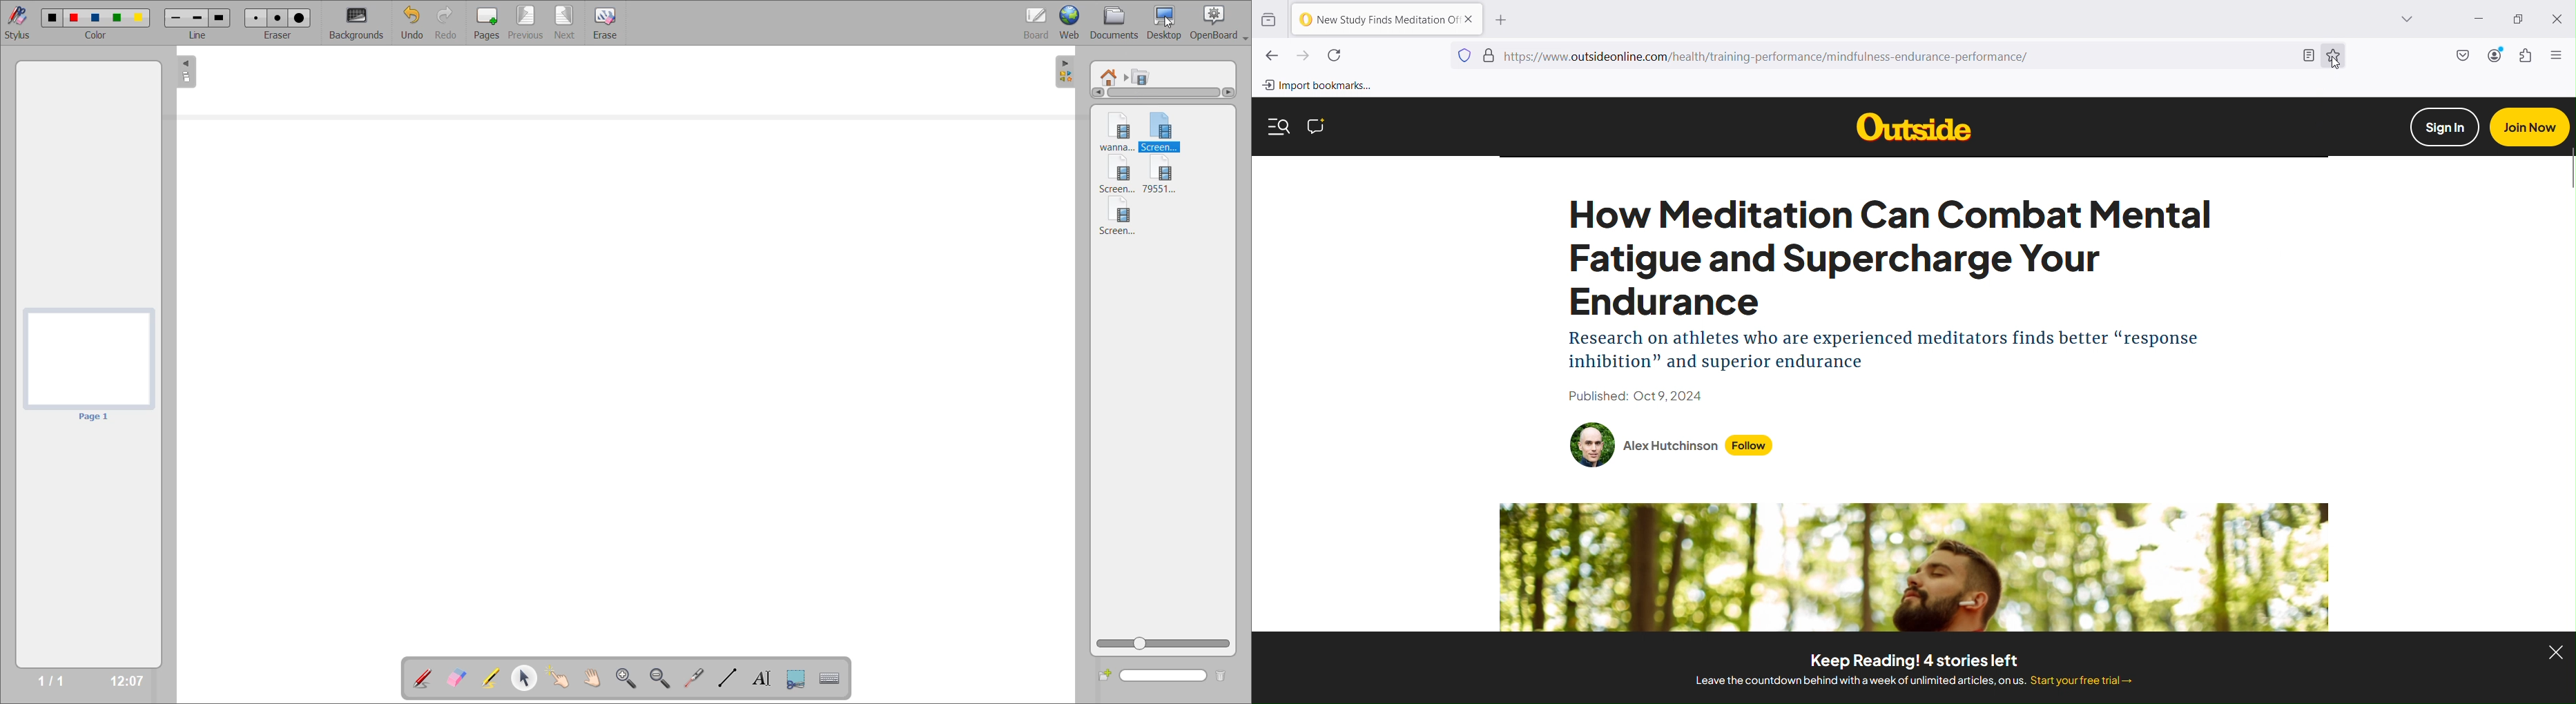  I want to click on Comment, so click(1316, 126).